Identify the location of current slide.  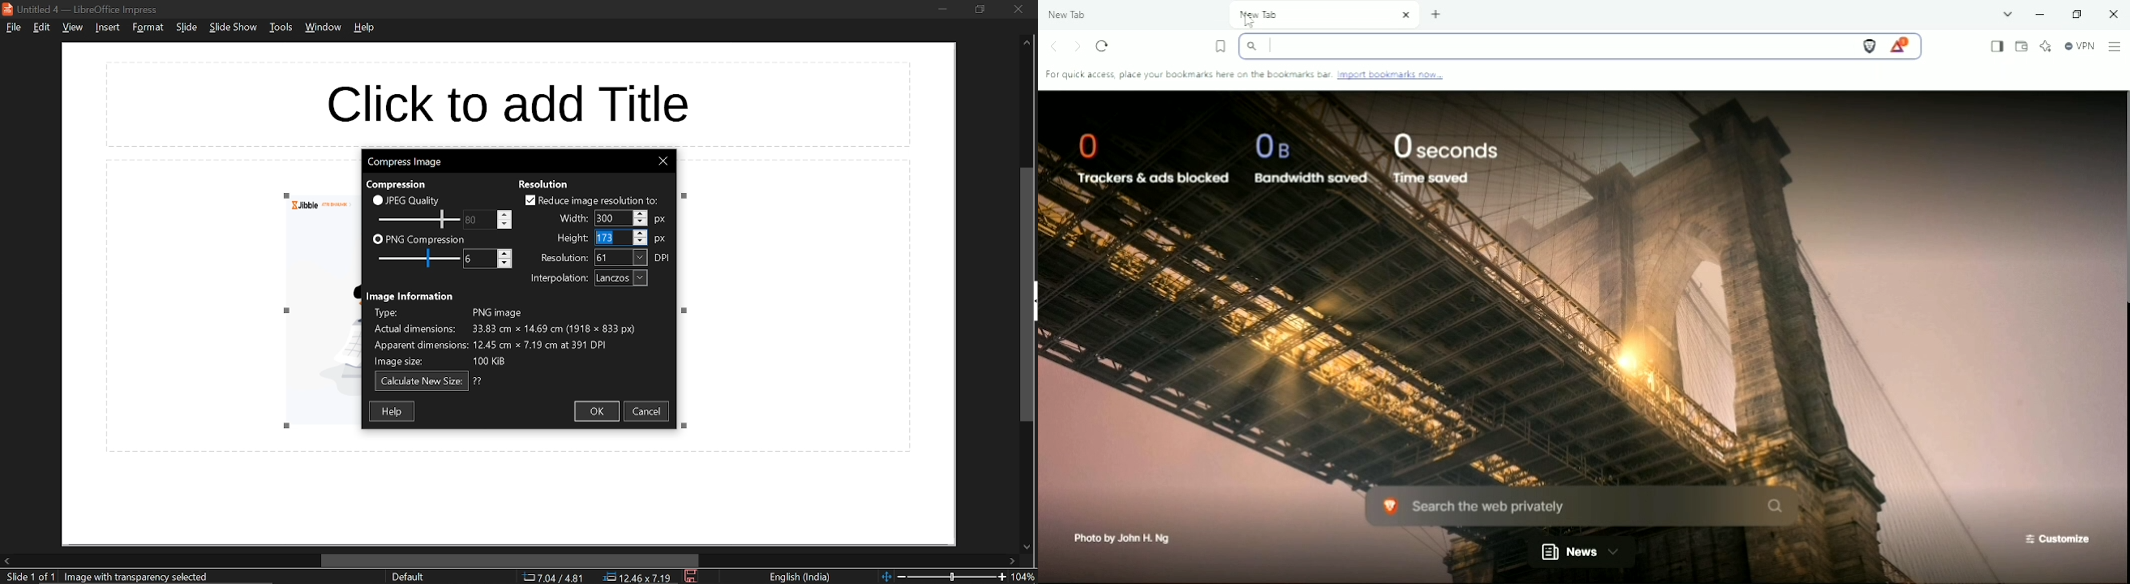
(27, 578).